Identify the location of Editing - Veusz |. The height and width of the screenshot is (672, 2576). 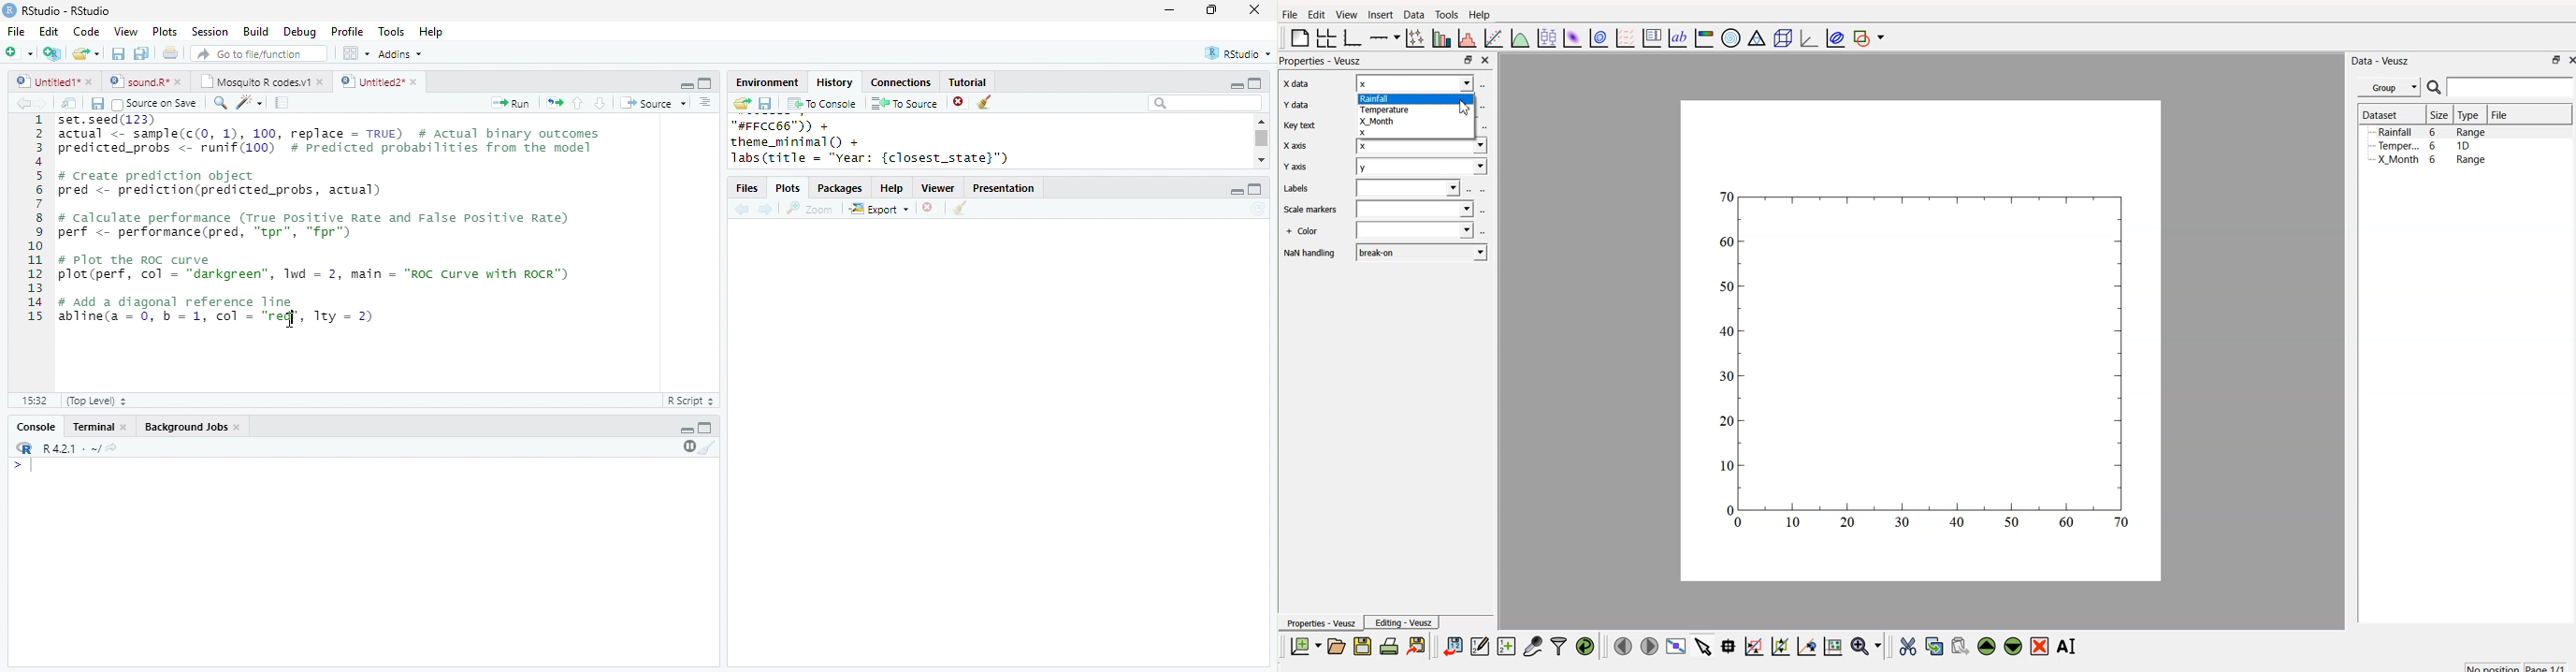
(1405, 622).